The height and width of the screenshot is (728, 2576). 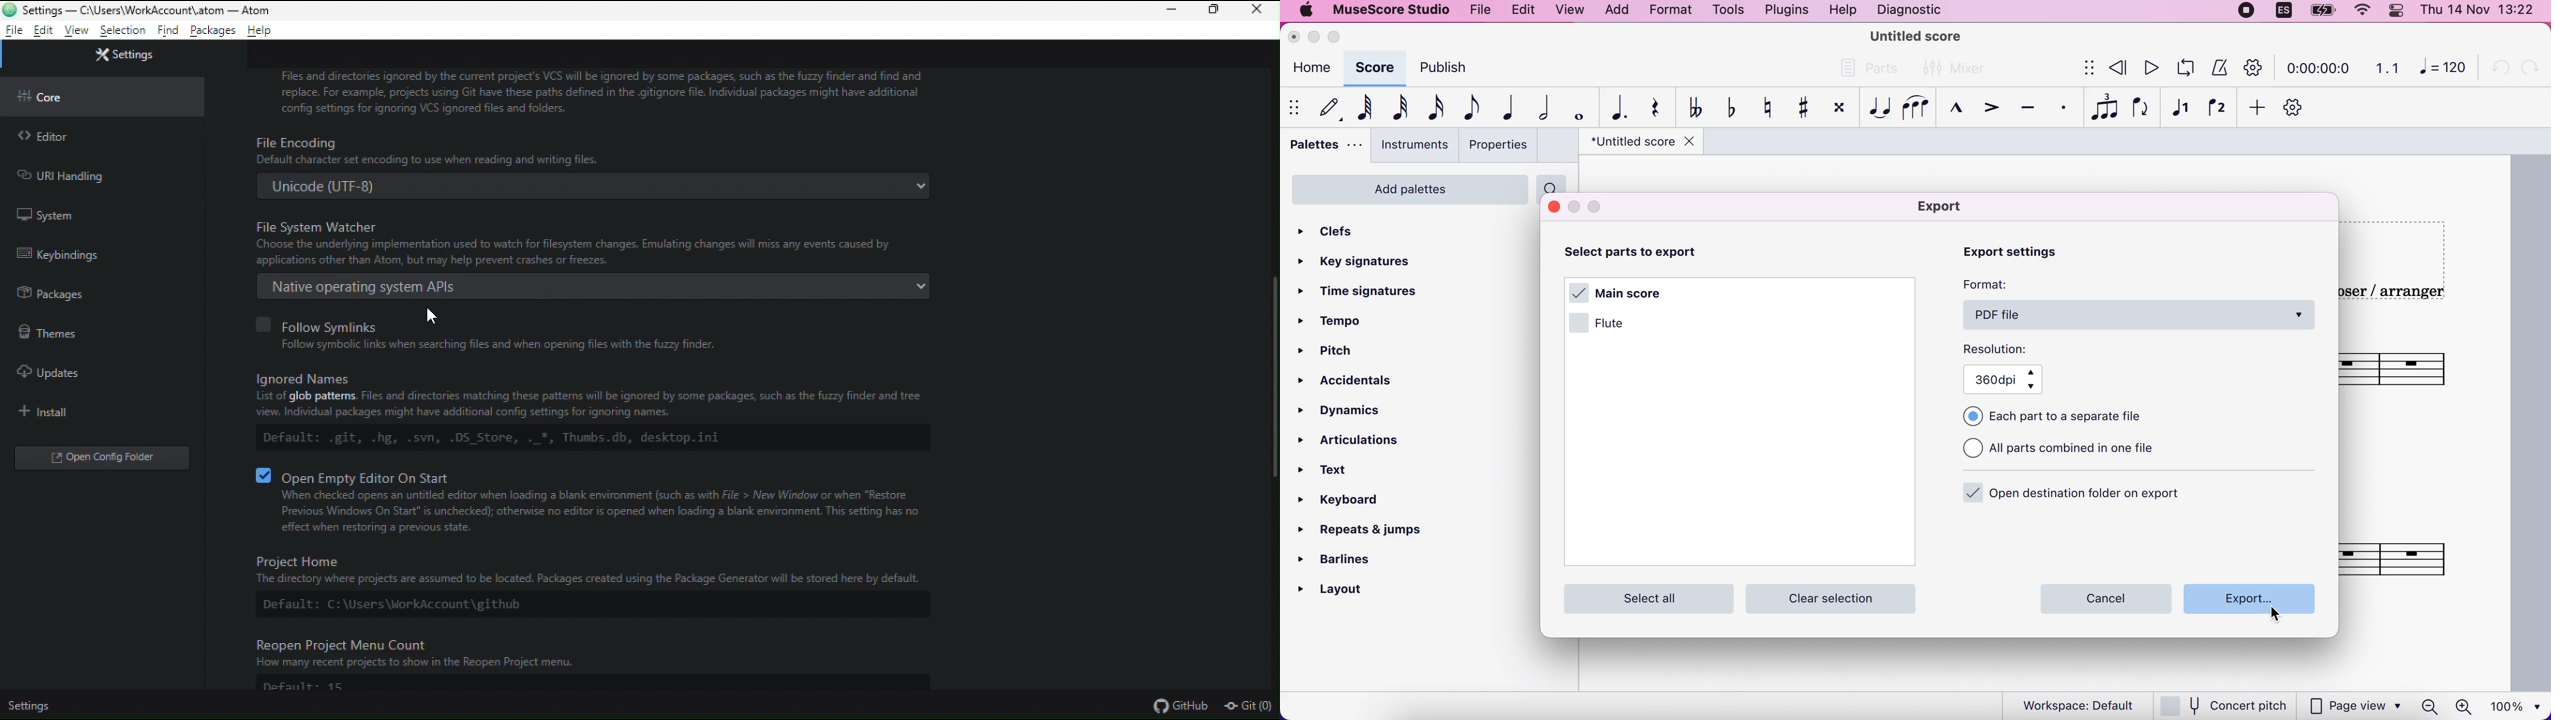 What do you see at coordinates (1261, 12) in the screenshot?
I see `Close` at bounding box center [1261, 12].